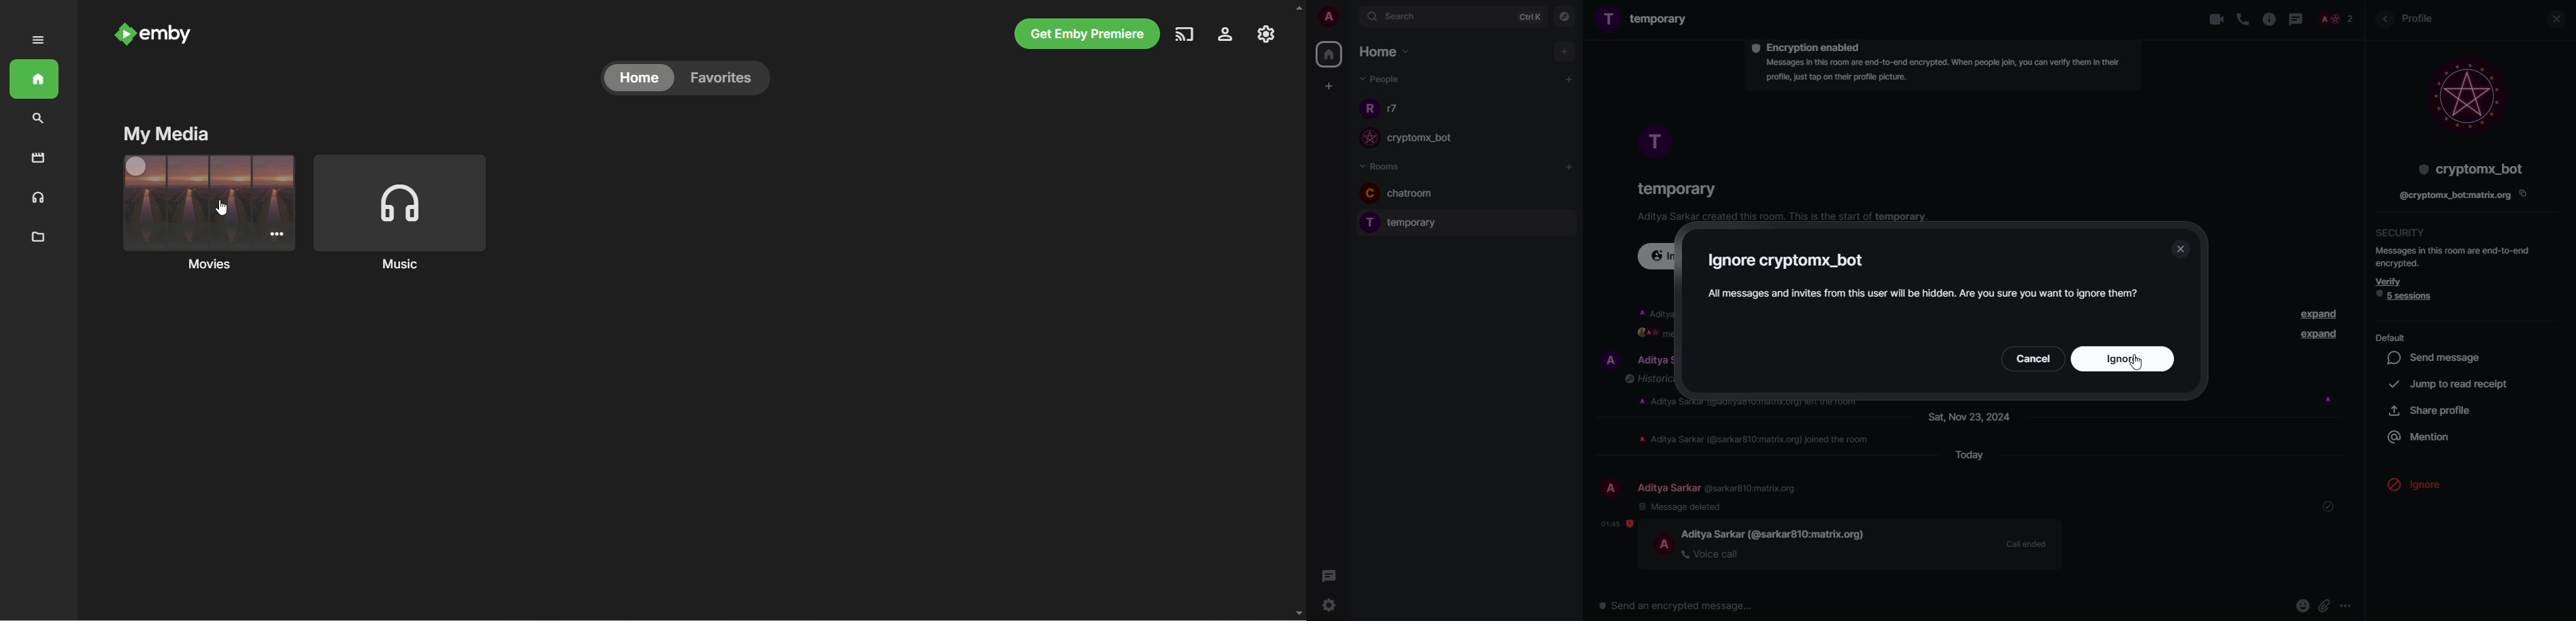 This screenshot has width=2576, height=644. I want to click on profile image, so click(1372, 138).